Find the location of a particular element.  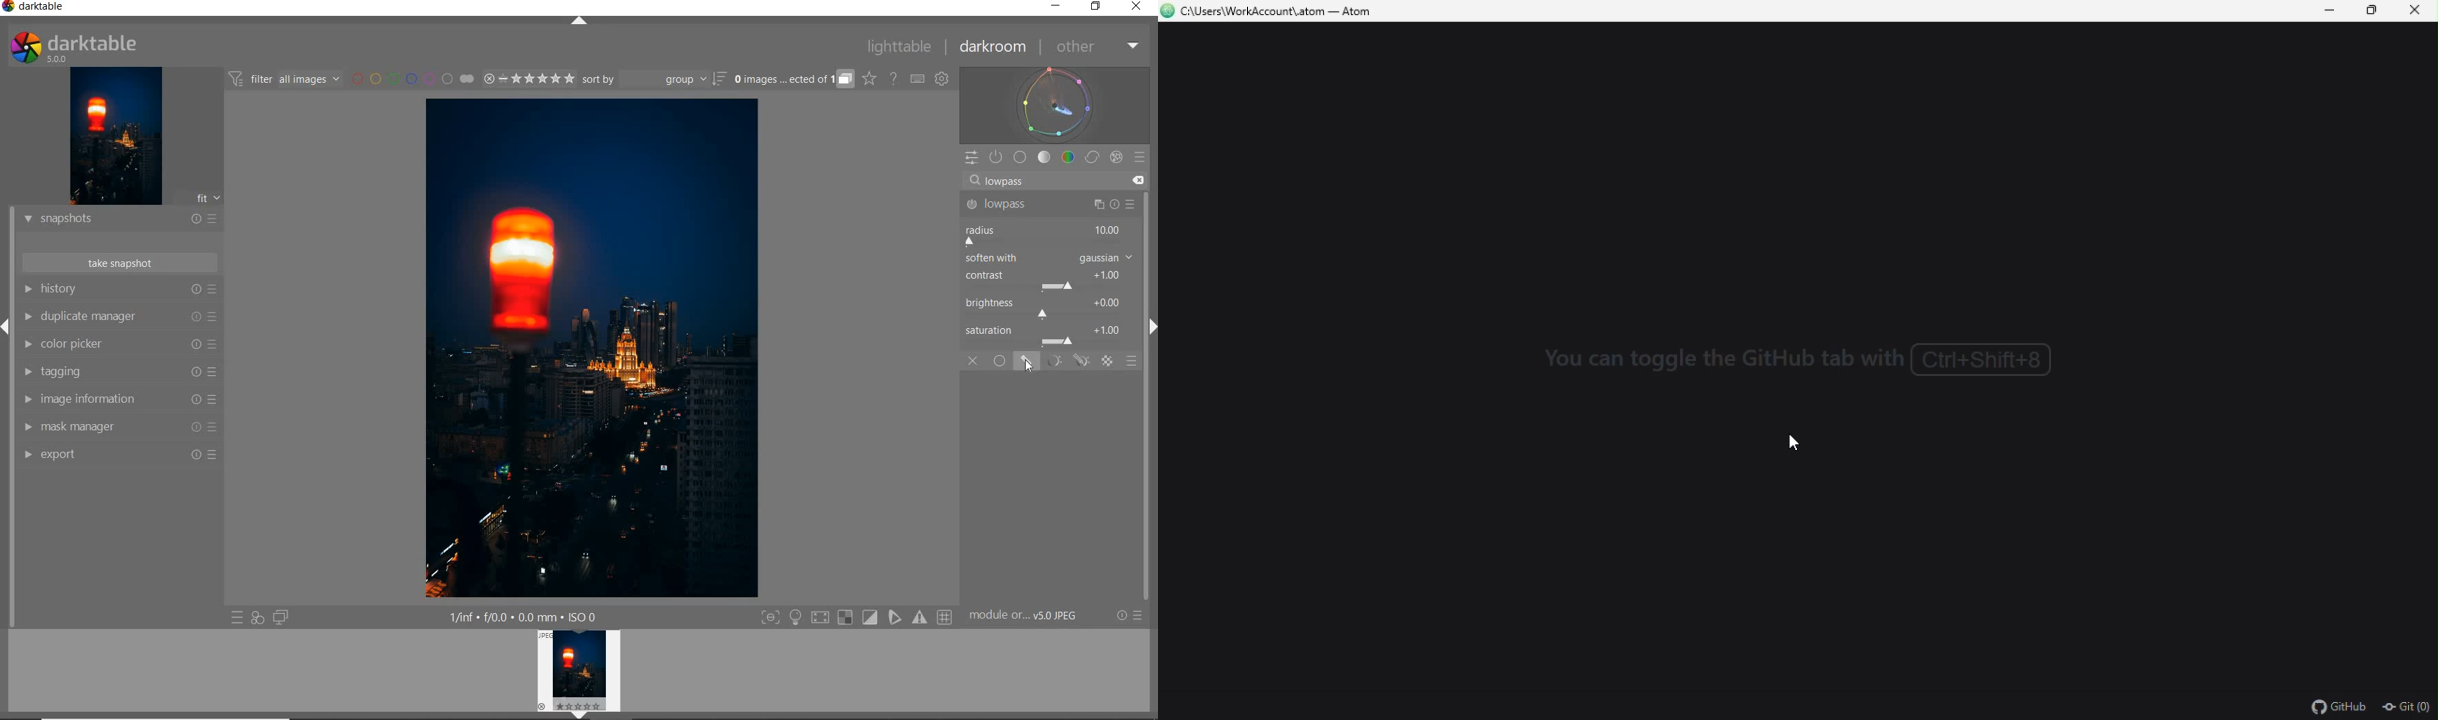

BRIGHTNESS is located at coordinates (1049, 307).